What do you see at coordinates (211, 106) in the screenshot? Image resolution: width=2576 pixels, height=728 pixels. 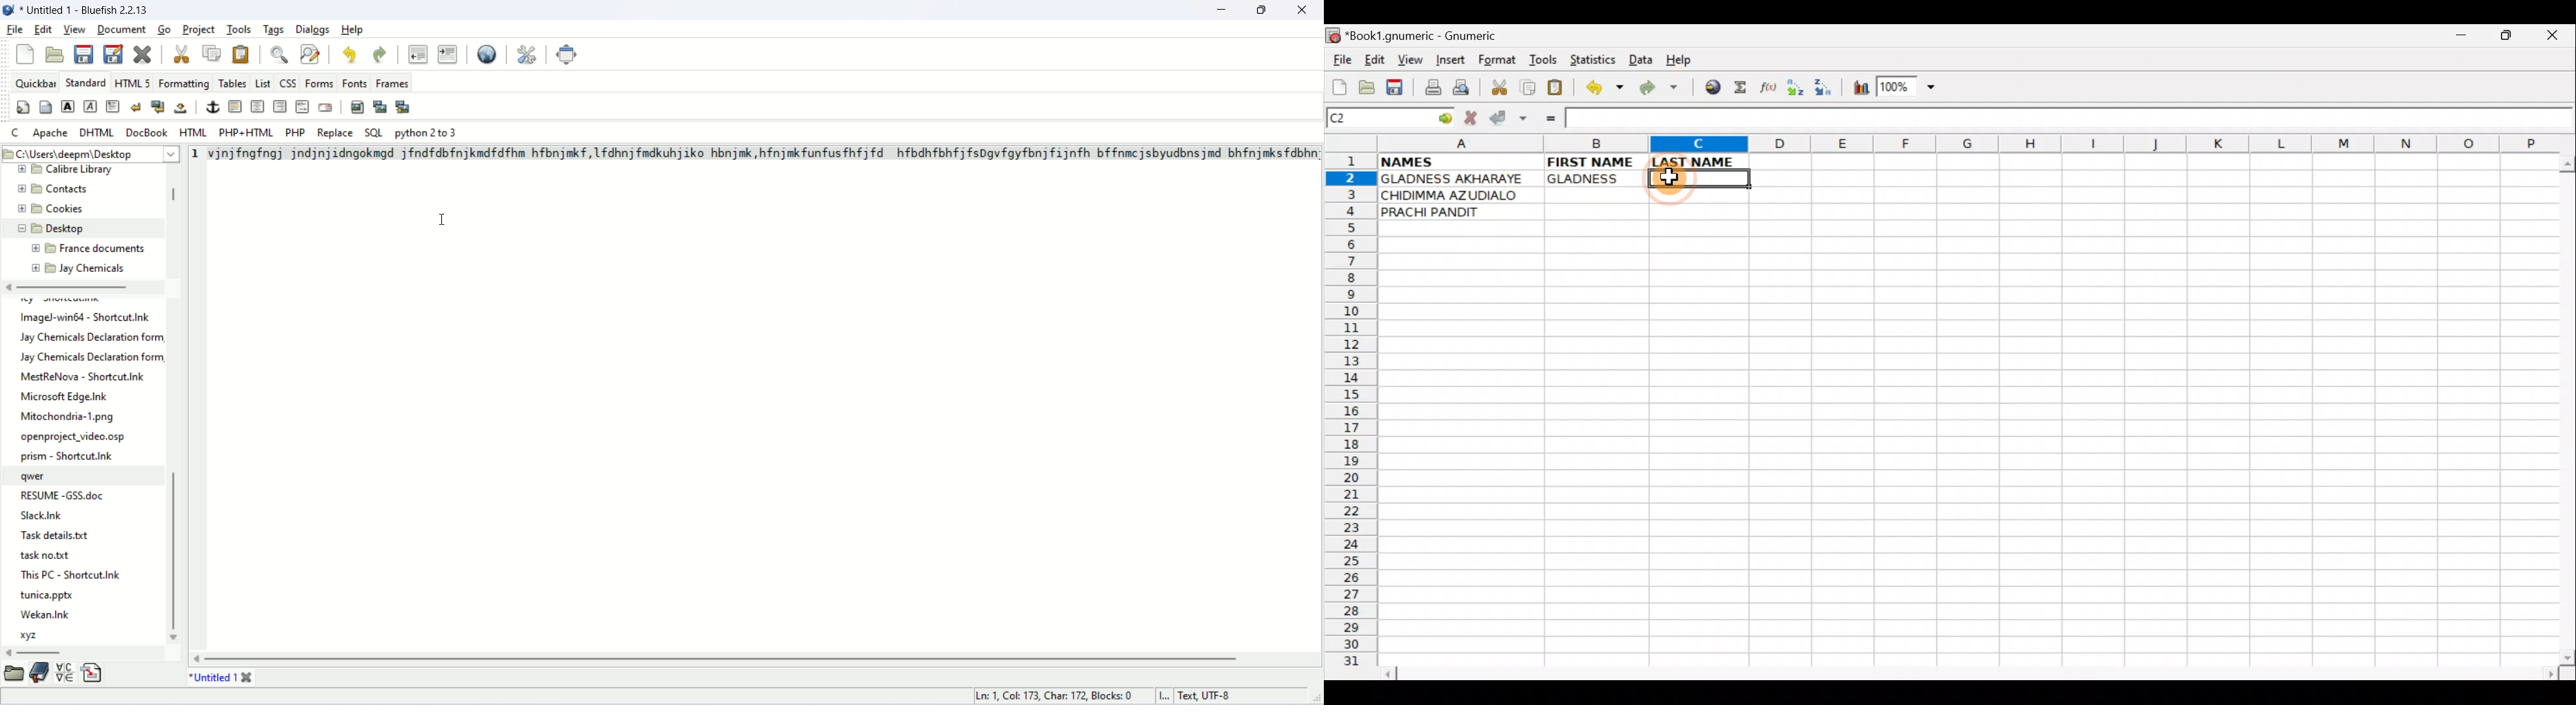 I see `anchor` at bounding box center [211, 106].